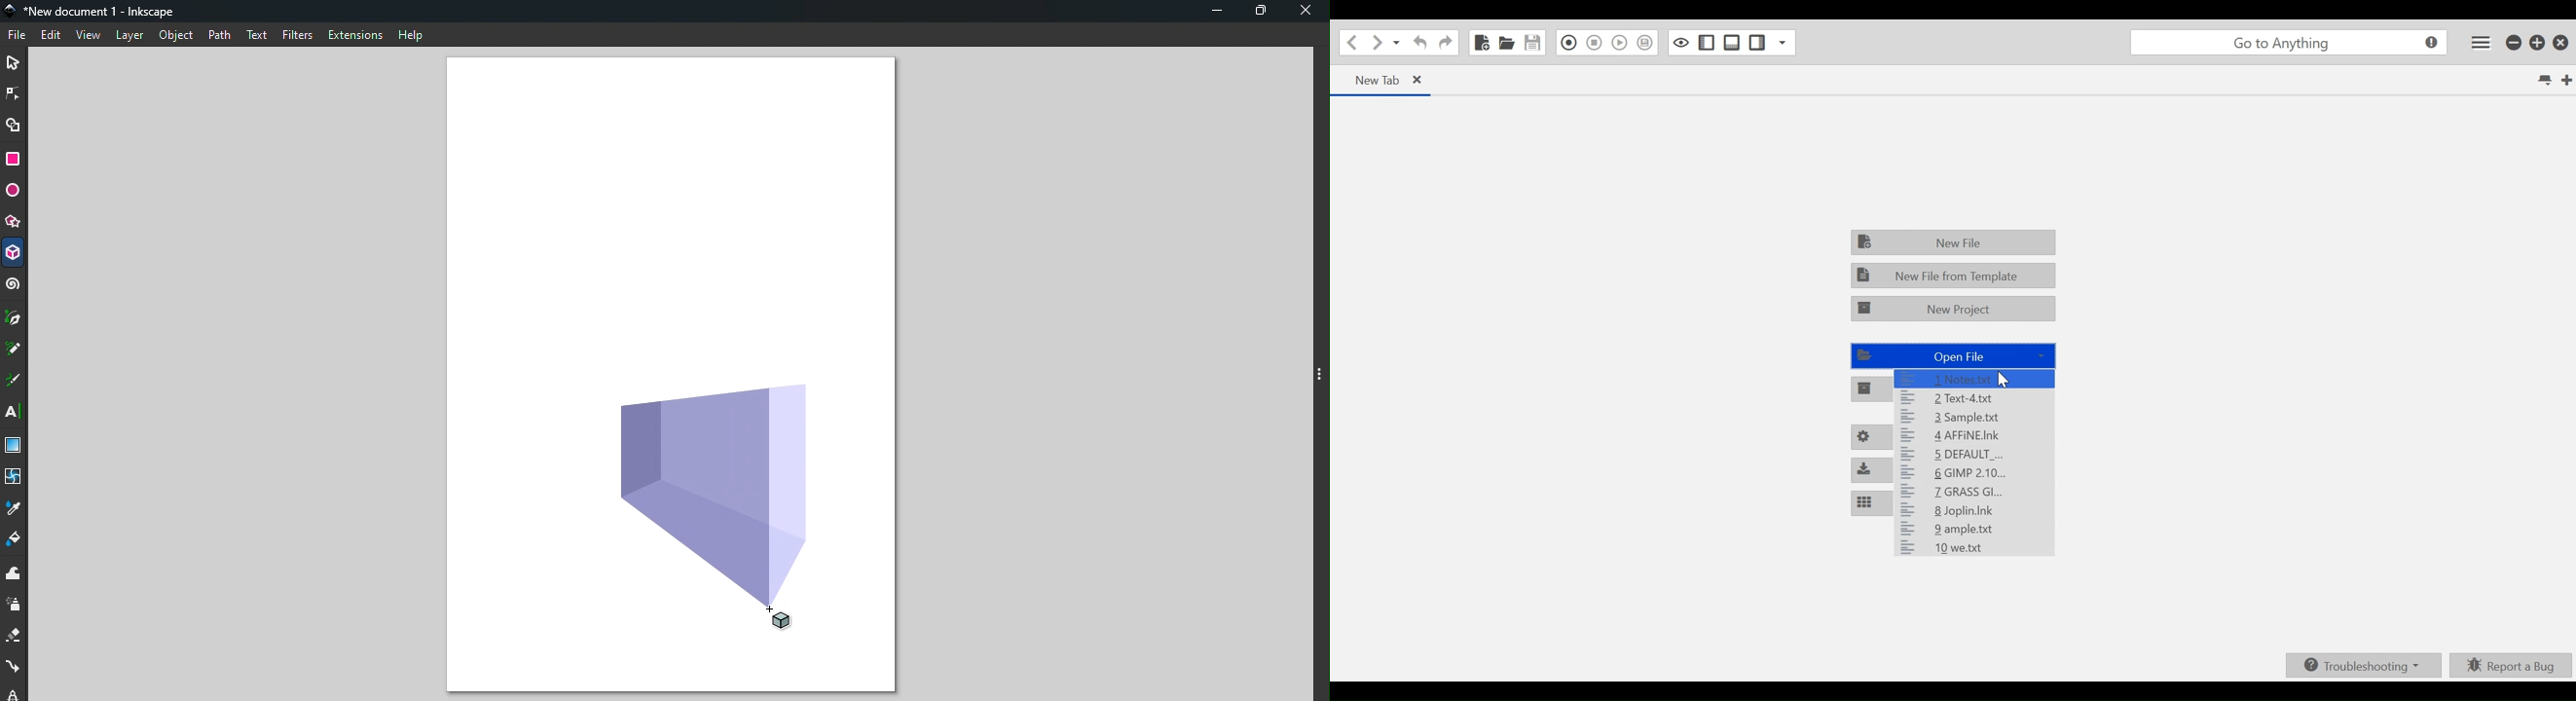  Describe the element at coordinates (15, 443) in the screenshot. I see `Gradient tool` at that location.